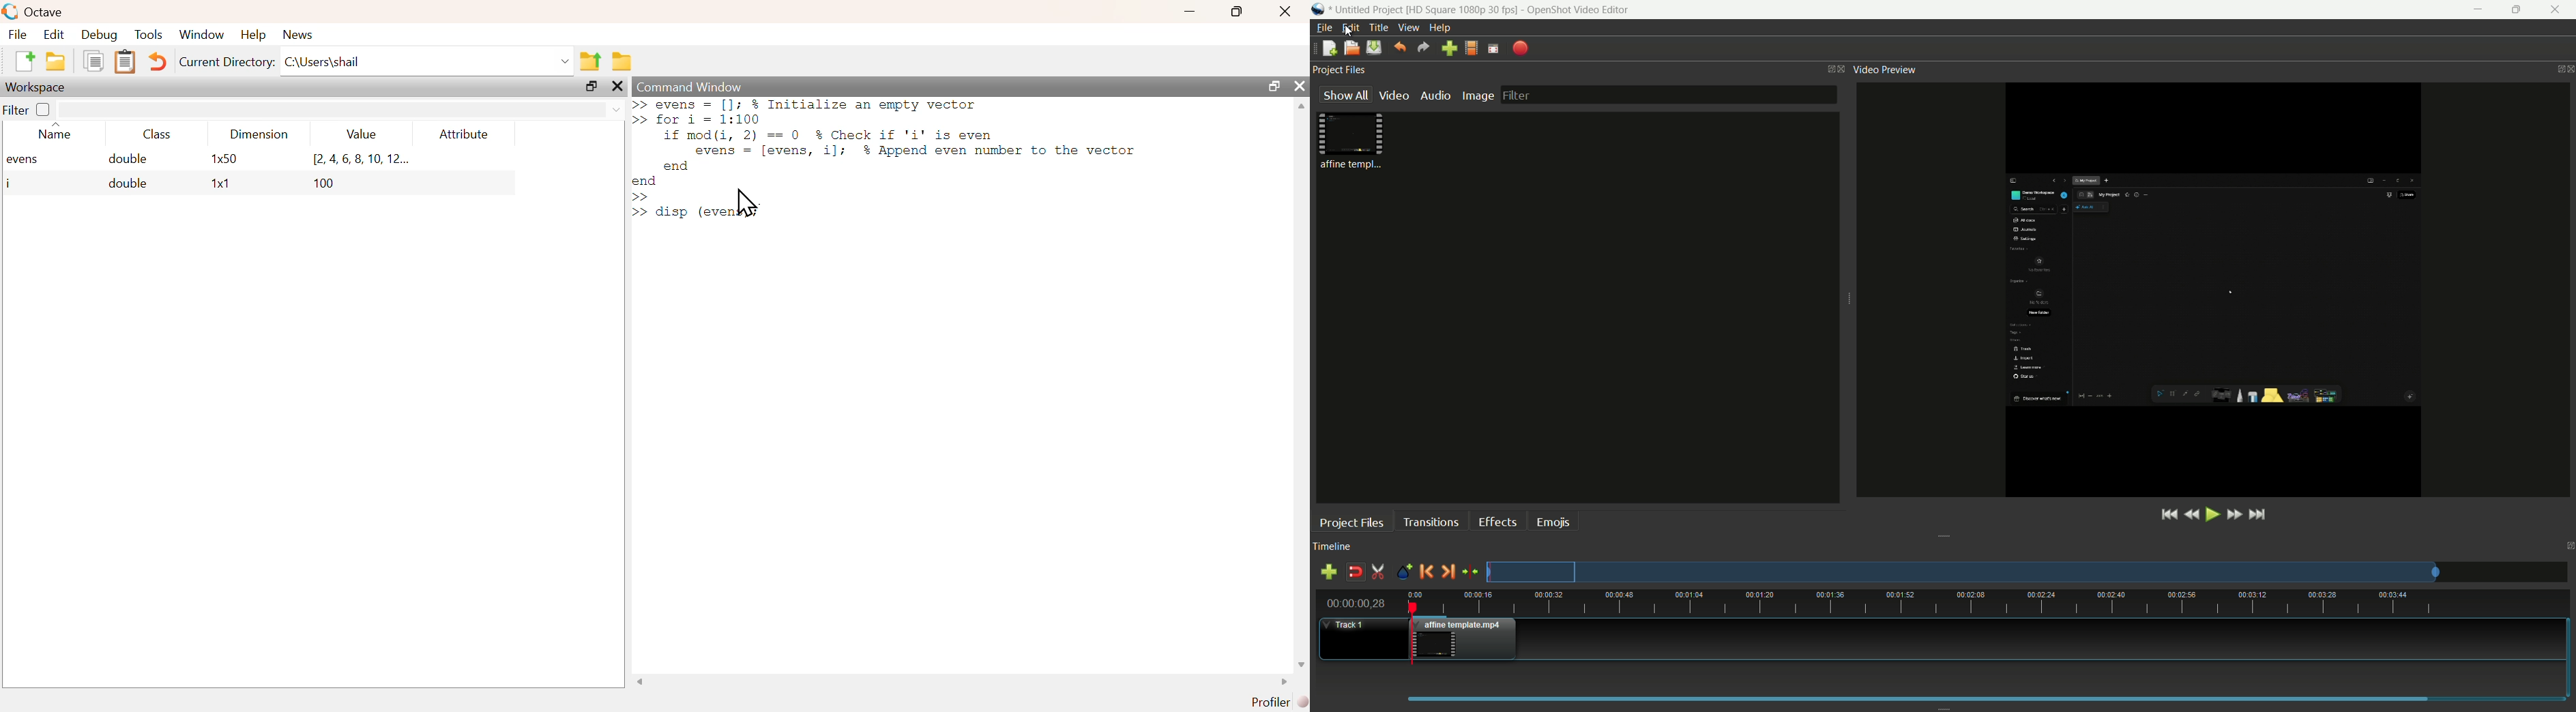 The height and width of the screenshot is (728, 2576). I want to click on profile, so click(1463, 9).